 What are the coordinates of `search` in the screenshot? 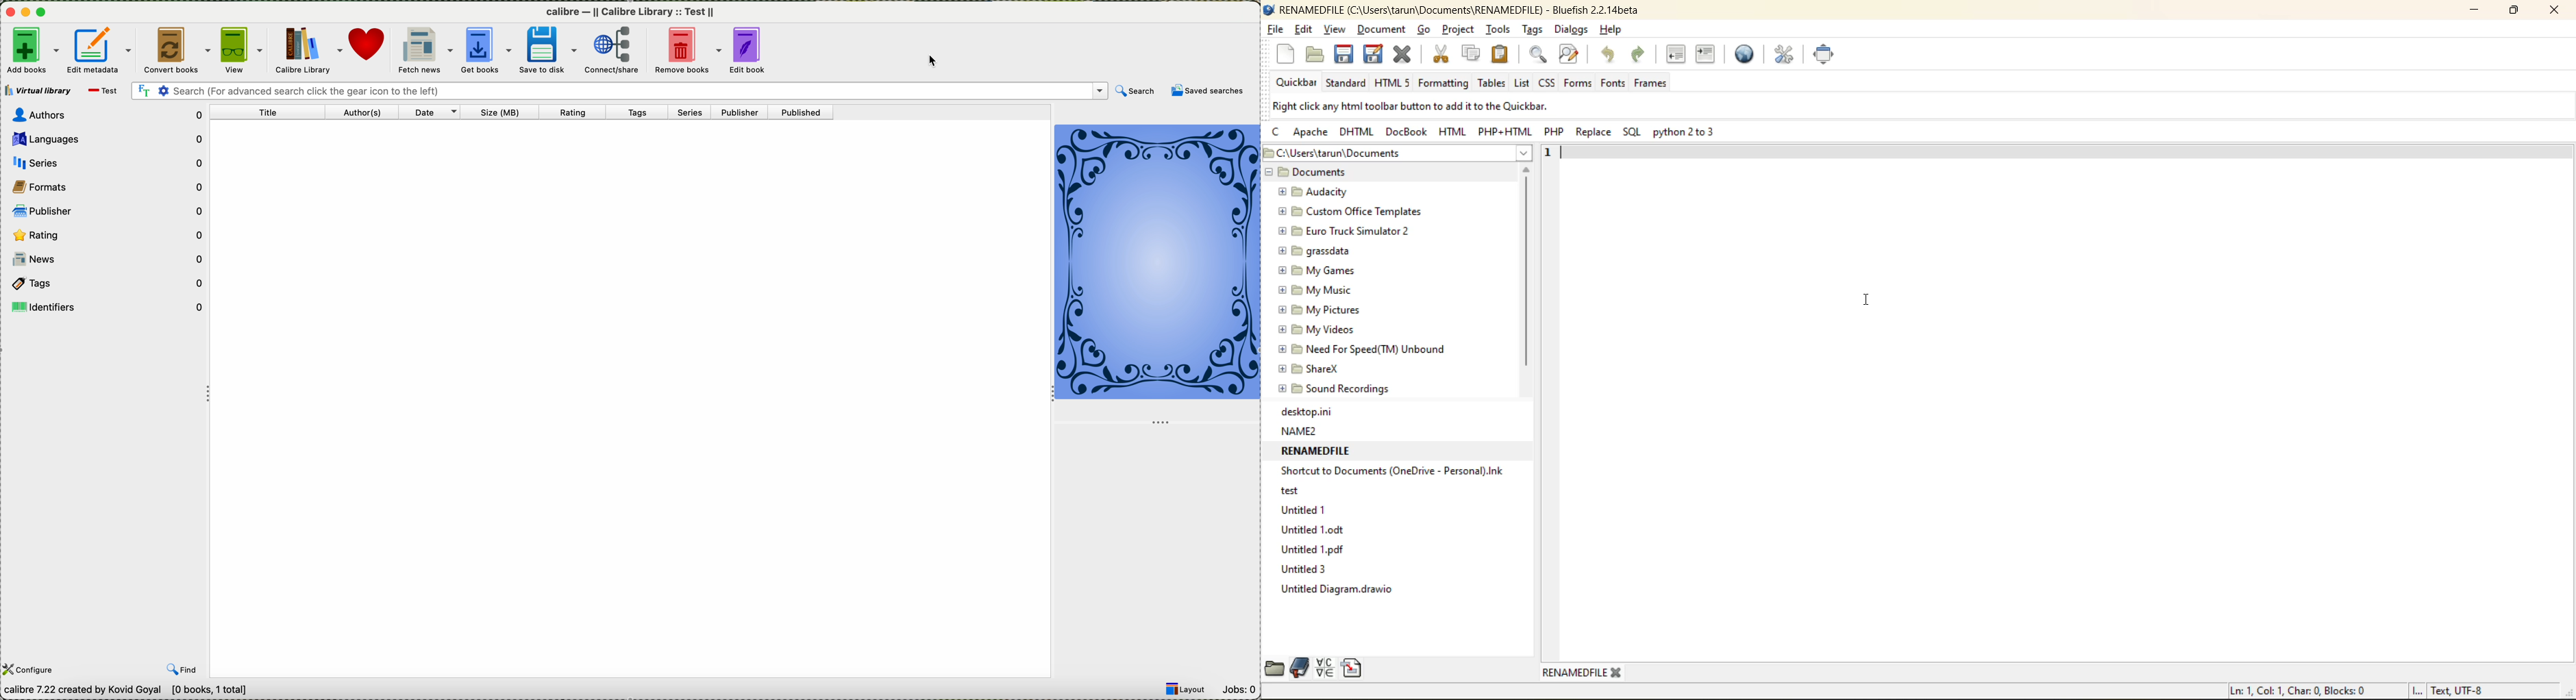 It's located at (1135, 91).